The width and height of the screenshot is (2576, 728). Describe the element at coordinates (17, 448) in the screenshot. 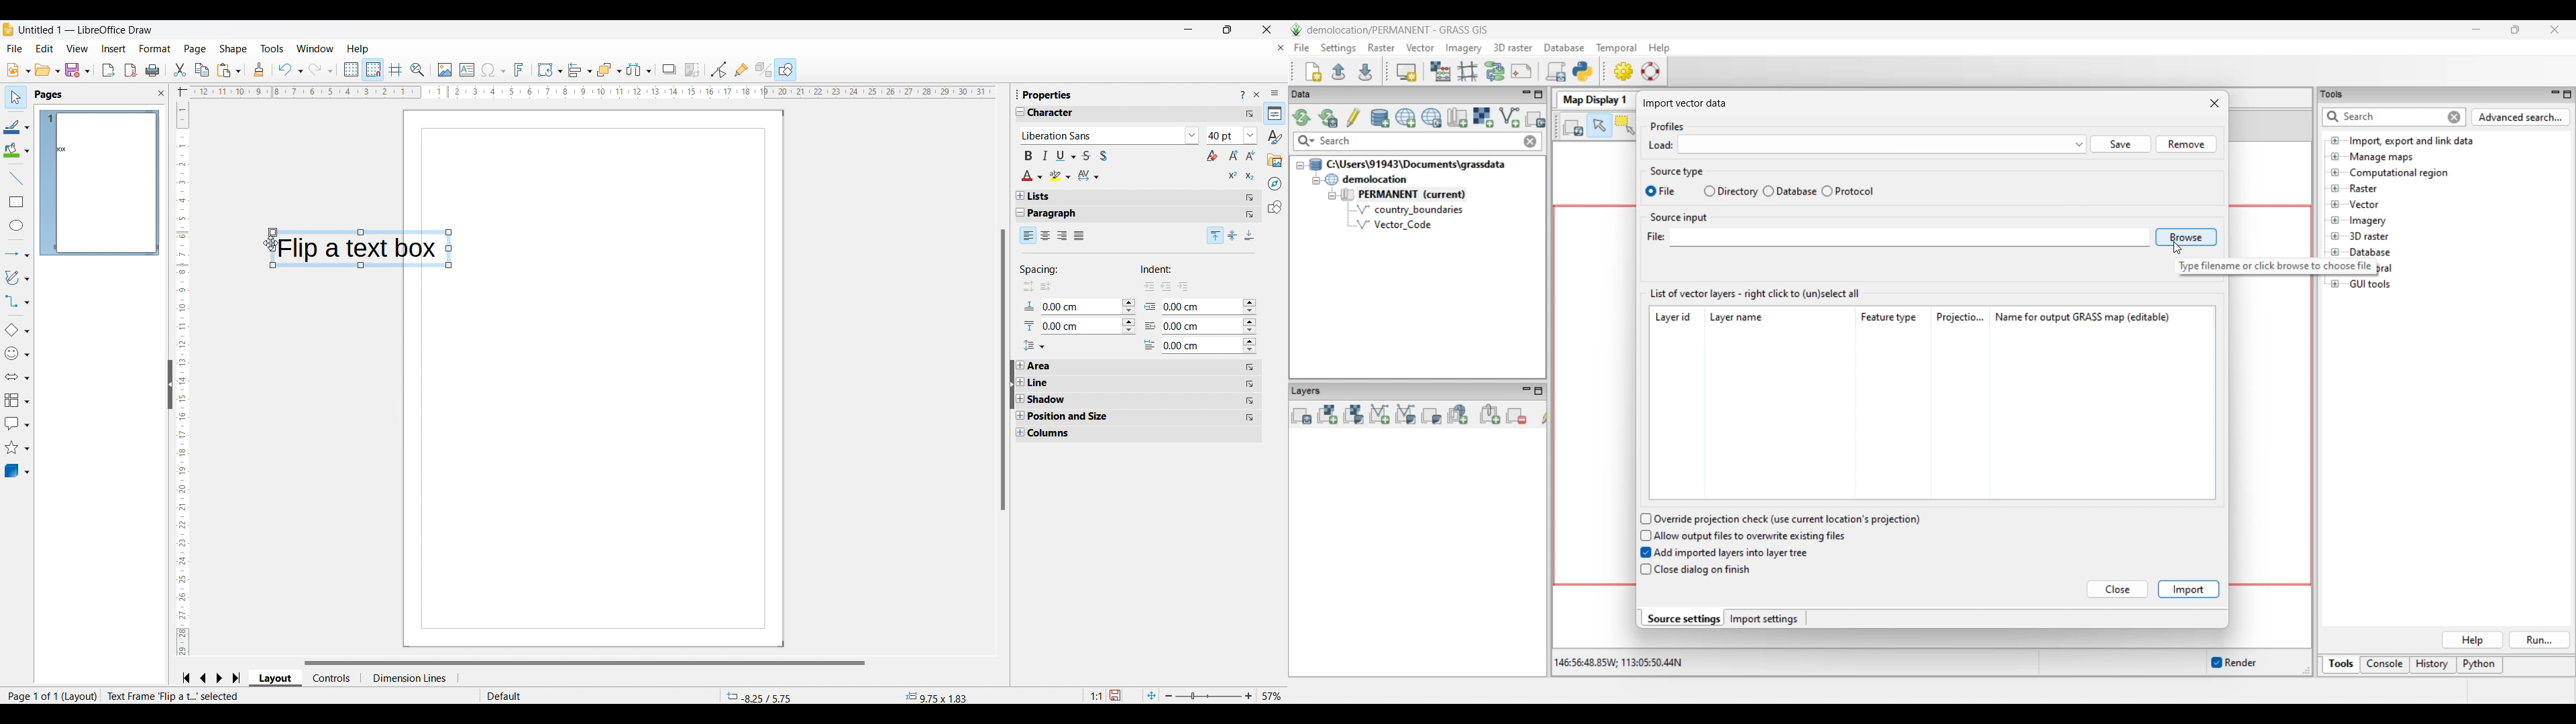

I see `Star and banner options` at that location.